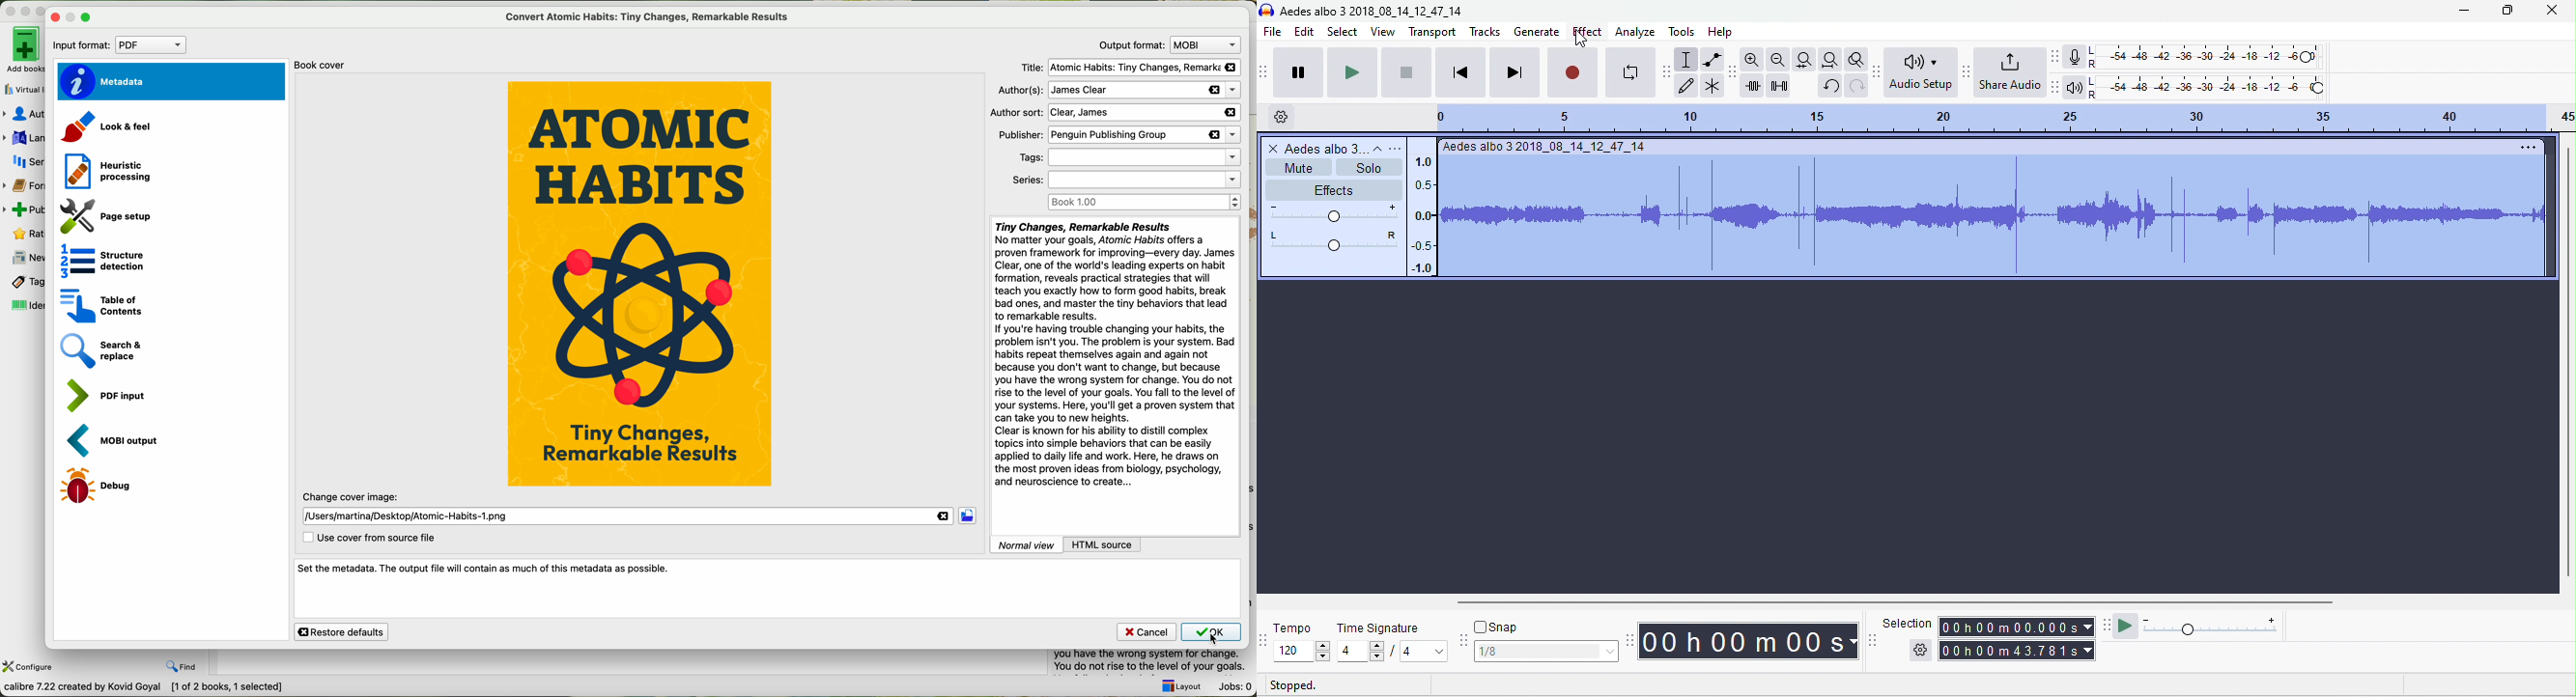 This screenshot has height=700, width=2576. I want to click on configure, so click(29, 667).